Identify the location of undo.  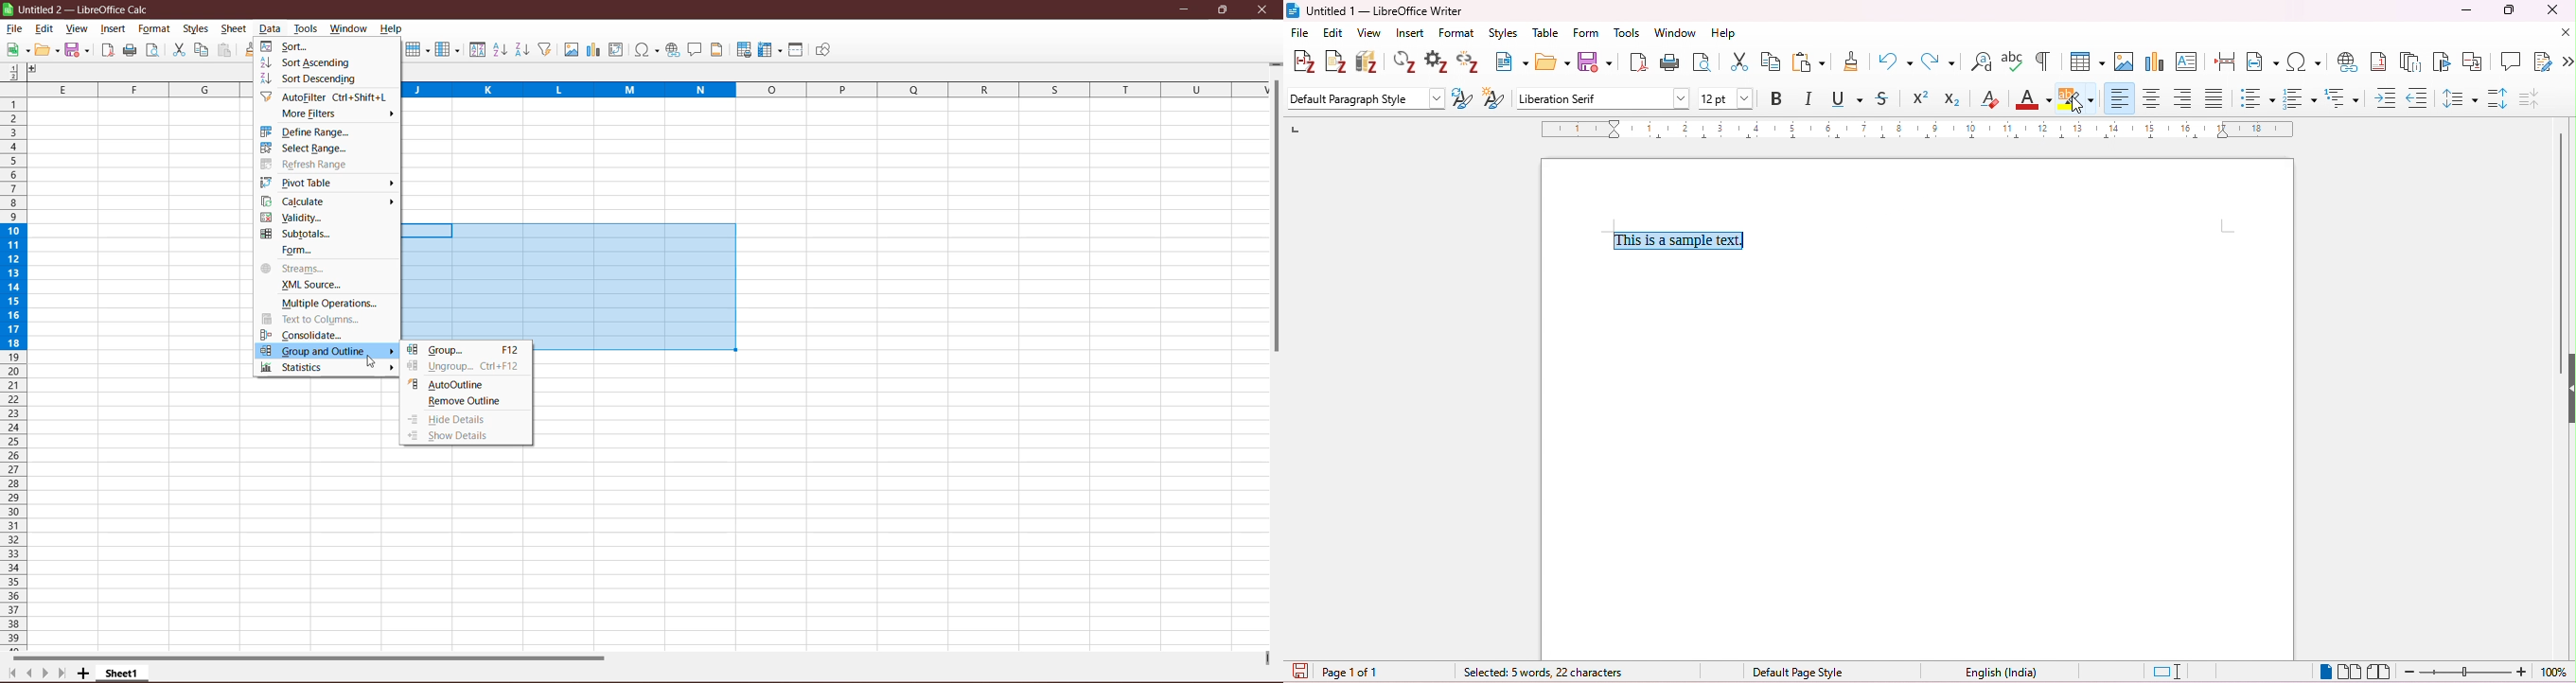
(1896, 60).